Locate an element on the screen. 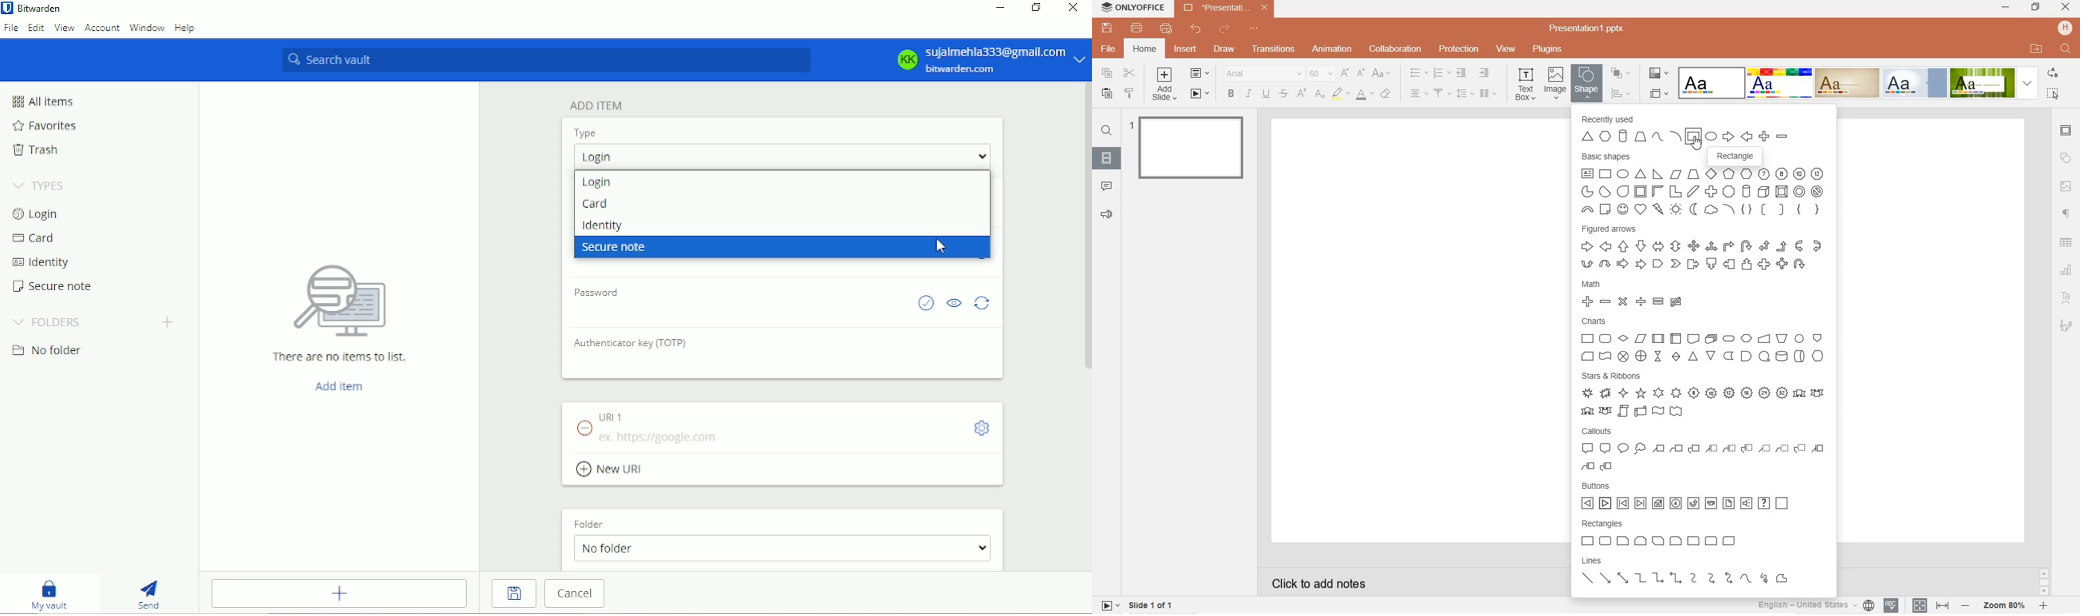 The height and width of the screenshot is (616, 2100). Type is located at coordinates (588, 132).